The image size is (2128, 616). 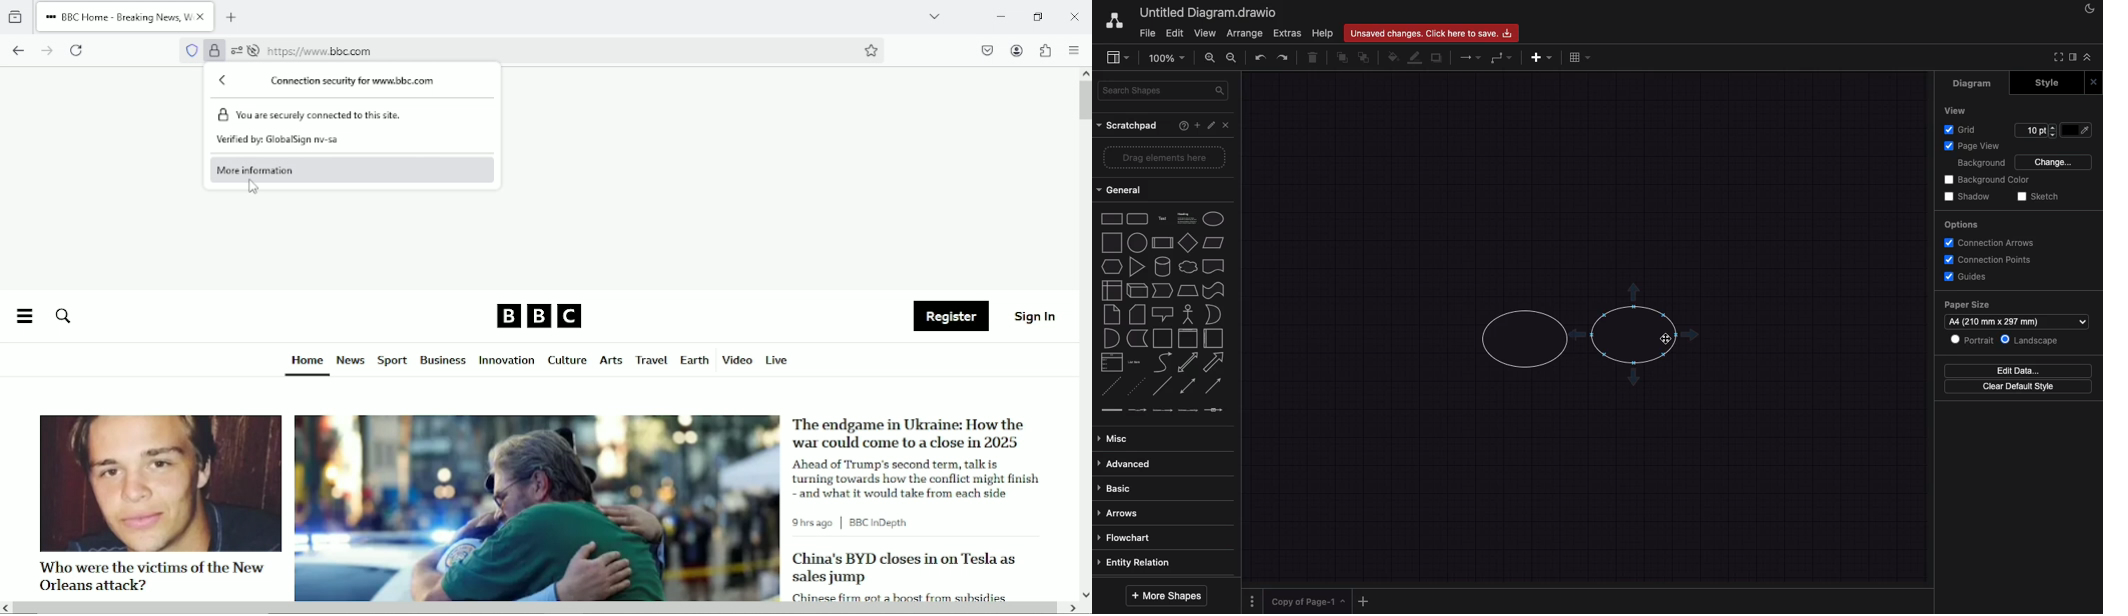 What do you see at coordinates (1015, 48) in the screenshot?
I see `Accounts` at bounding box center [1015, 48].